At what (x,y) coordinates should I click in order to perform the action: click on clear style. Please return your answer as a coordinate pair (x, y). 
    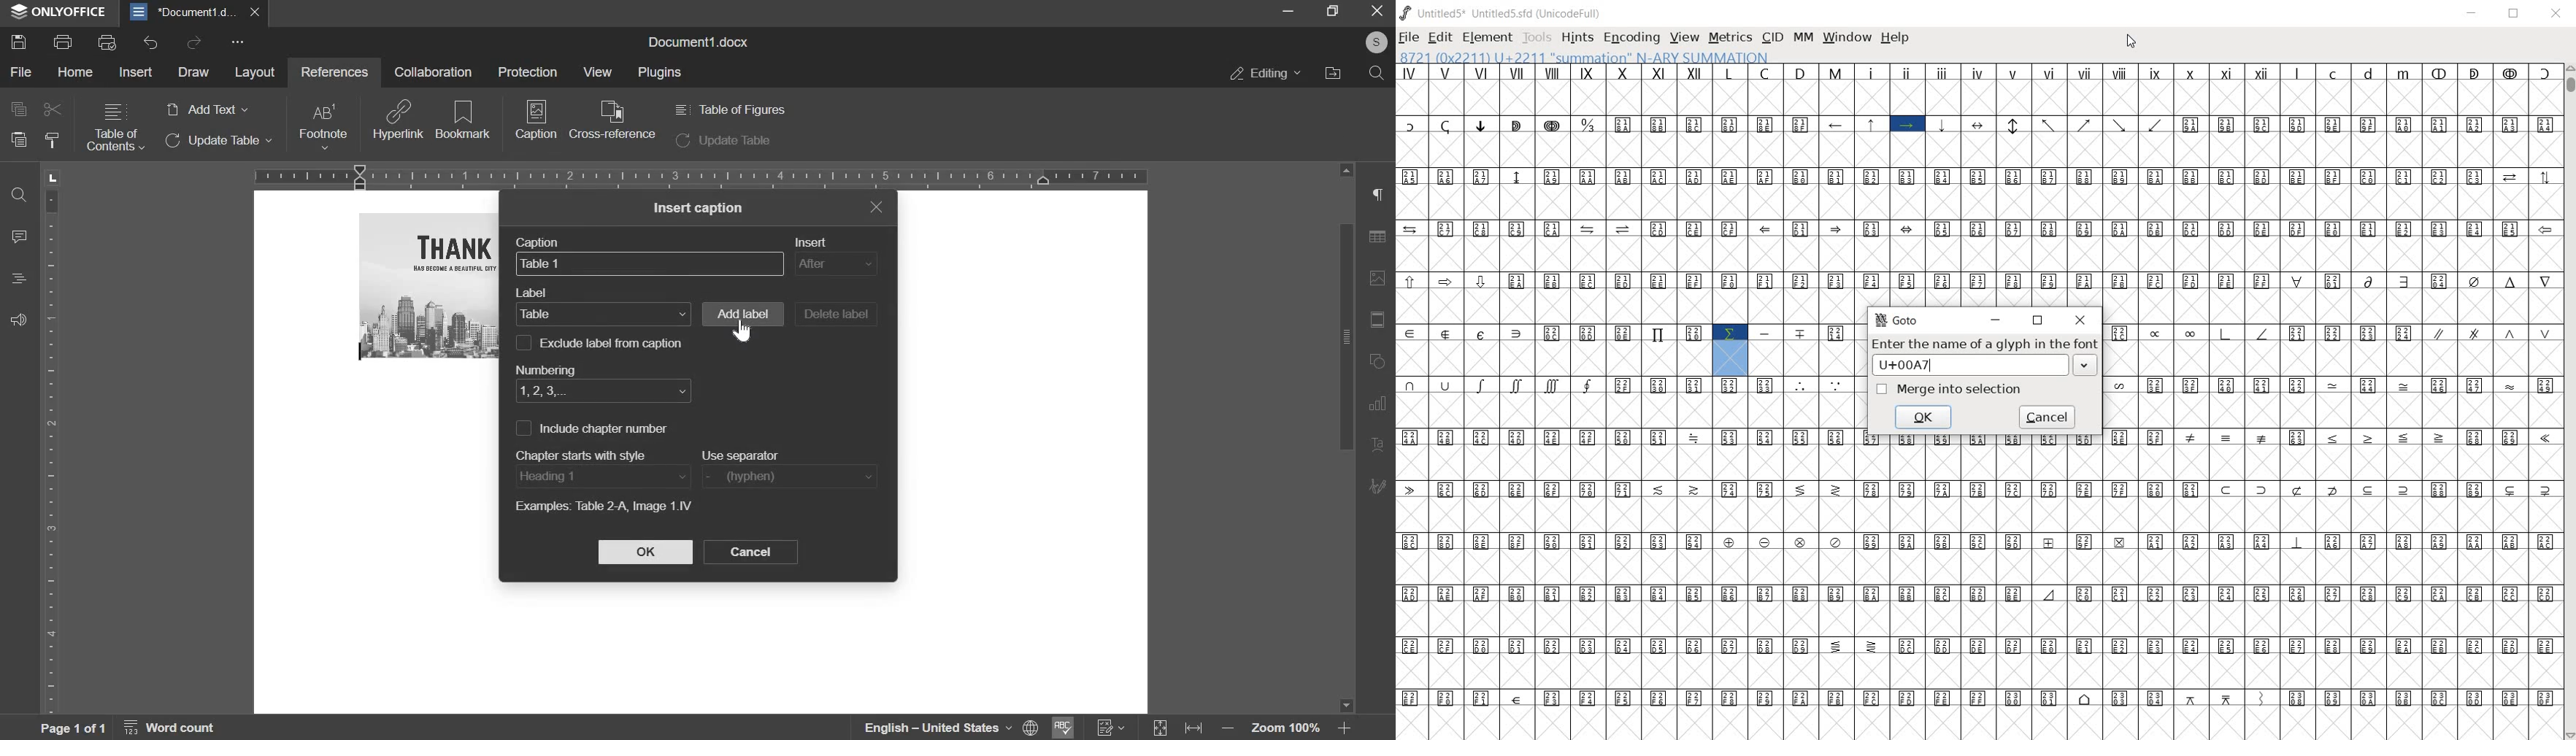
    Looking at the image, I should click on (52, 141).